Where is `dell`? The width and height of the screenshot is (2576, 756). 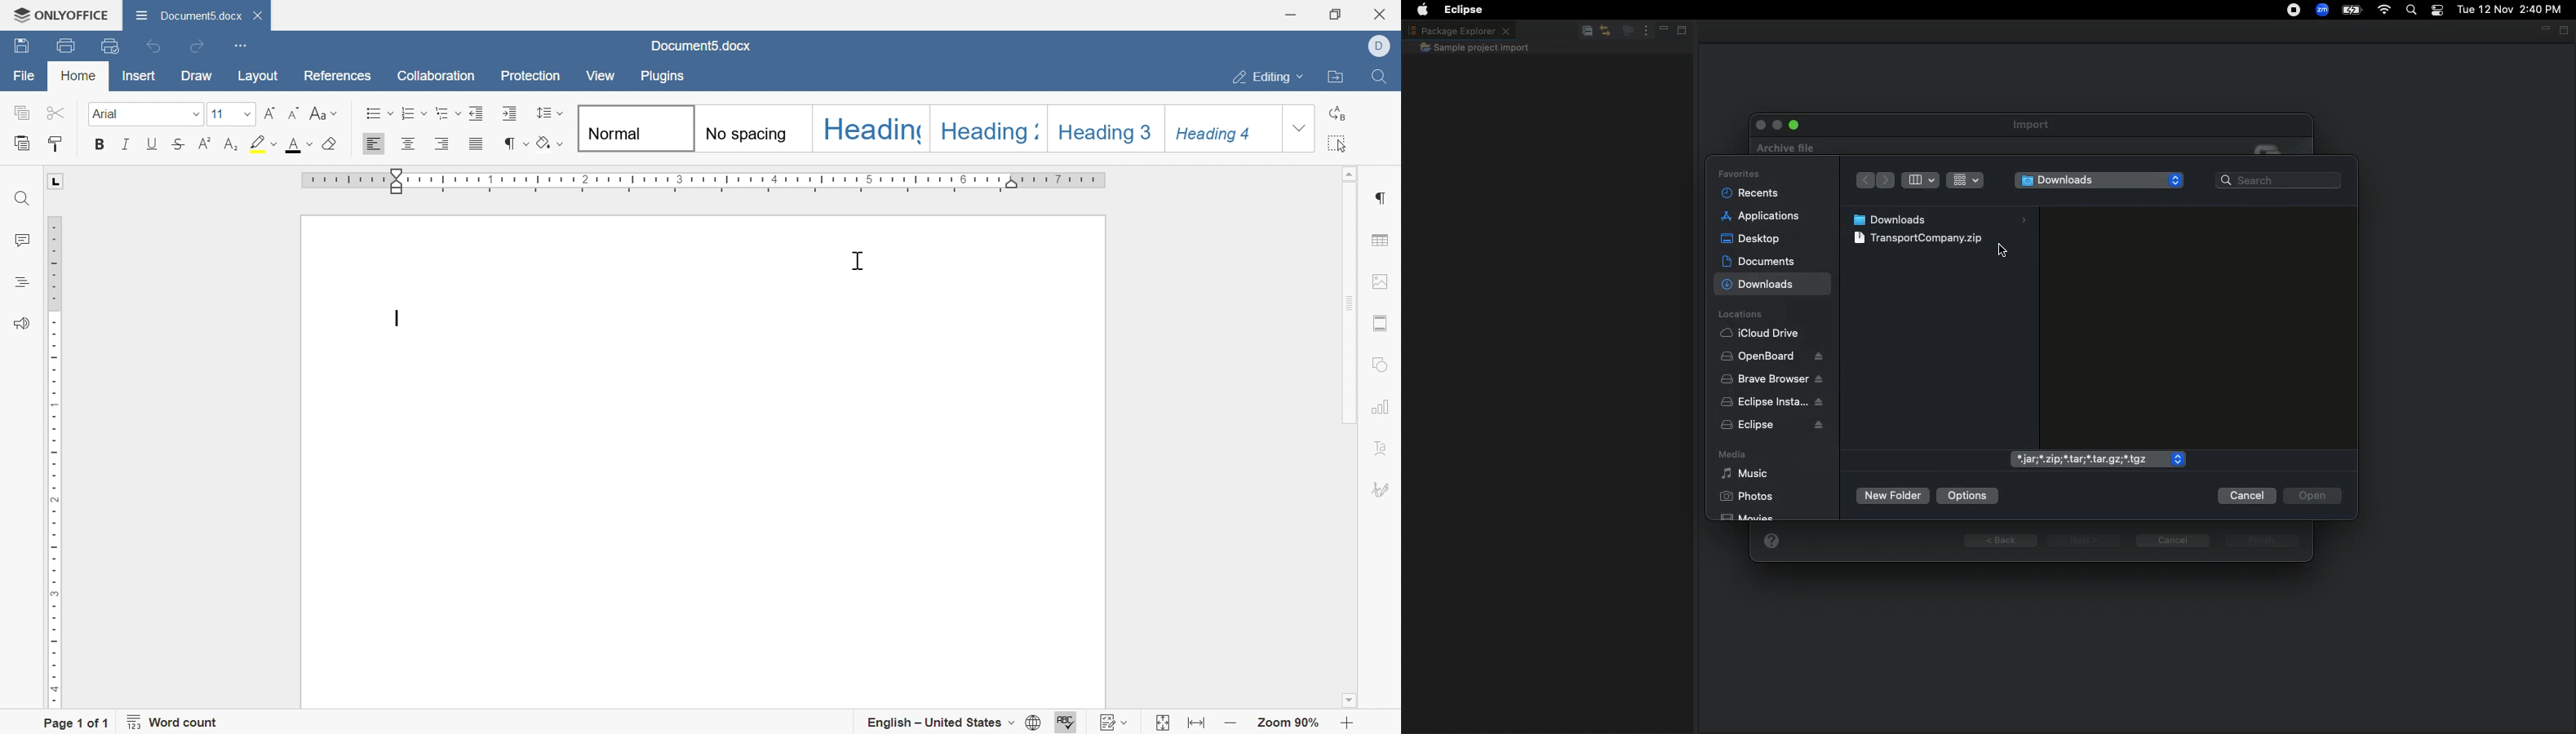
dell is located at coordinates (1379, 46).